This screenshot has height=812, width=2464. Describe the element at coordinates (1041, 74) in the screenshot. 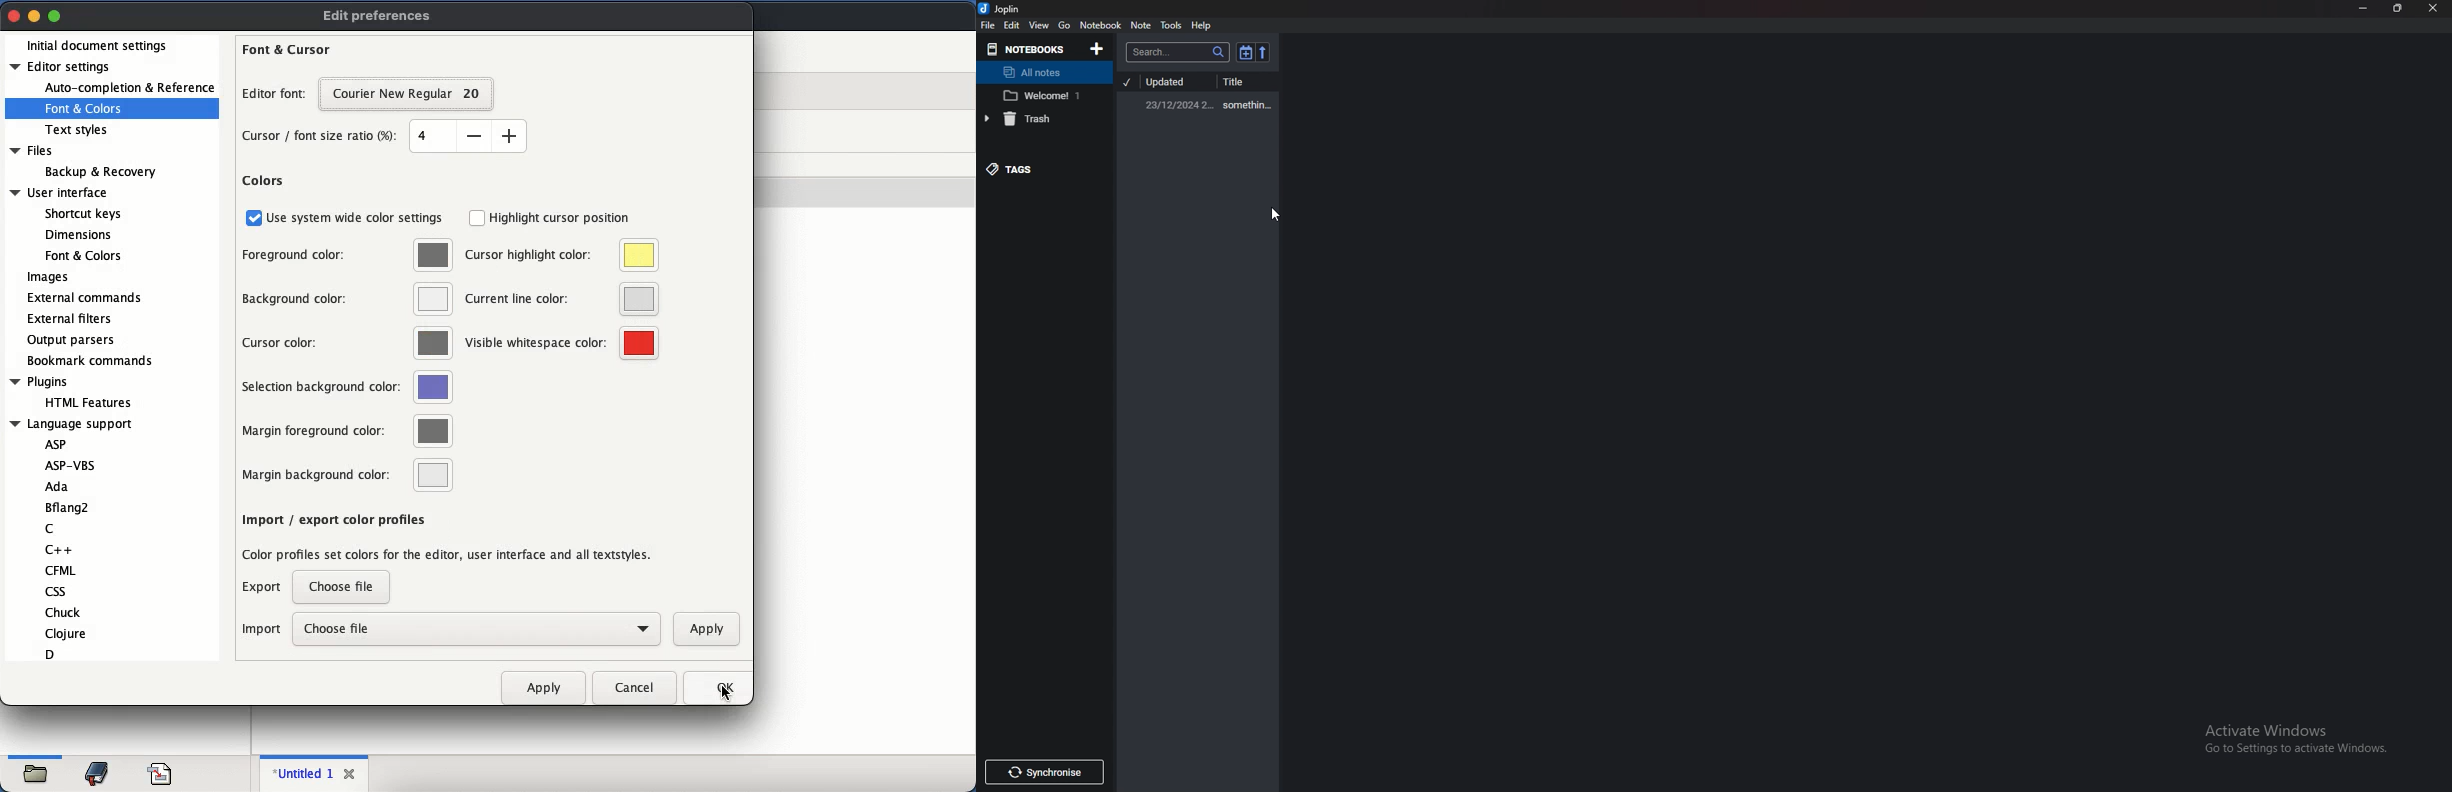

I see `All notes` at that location.